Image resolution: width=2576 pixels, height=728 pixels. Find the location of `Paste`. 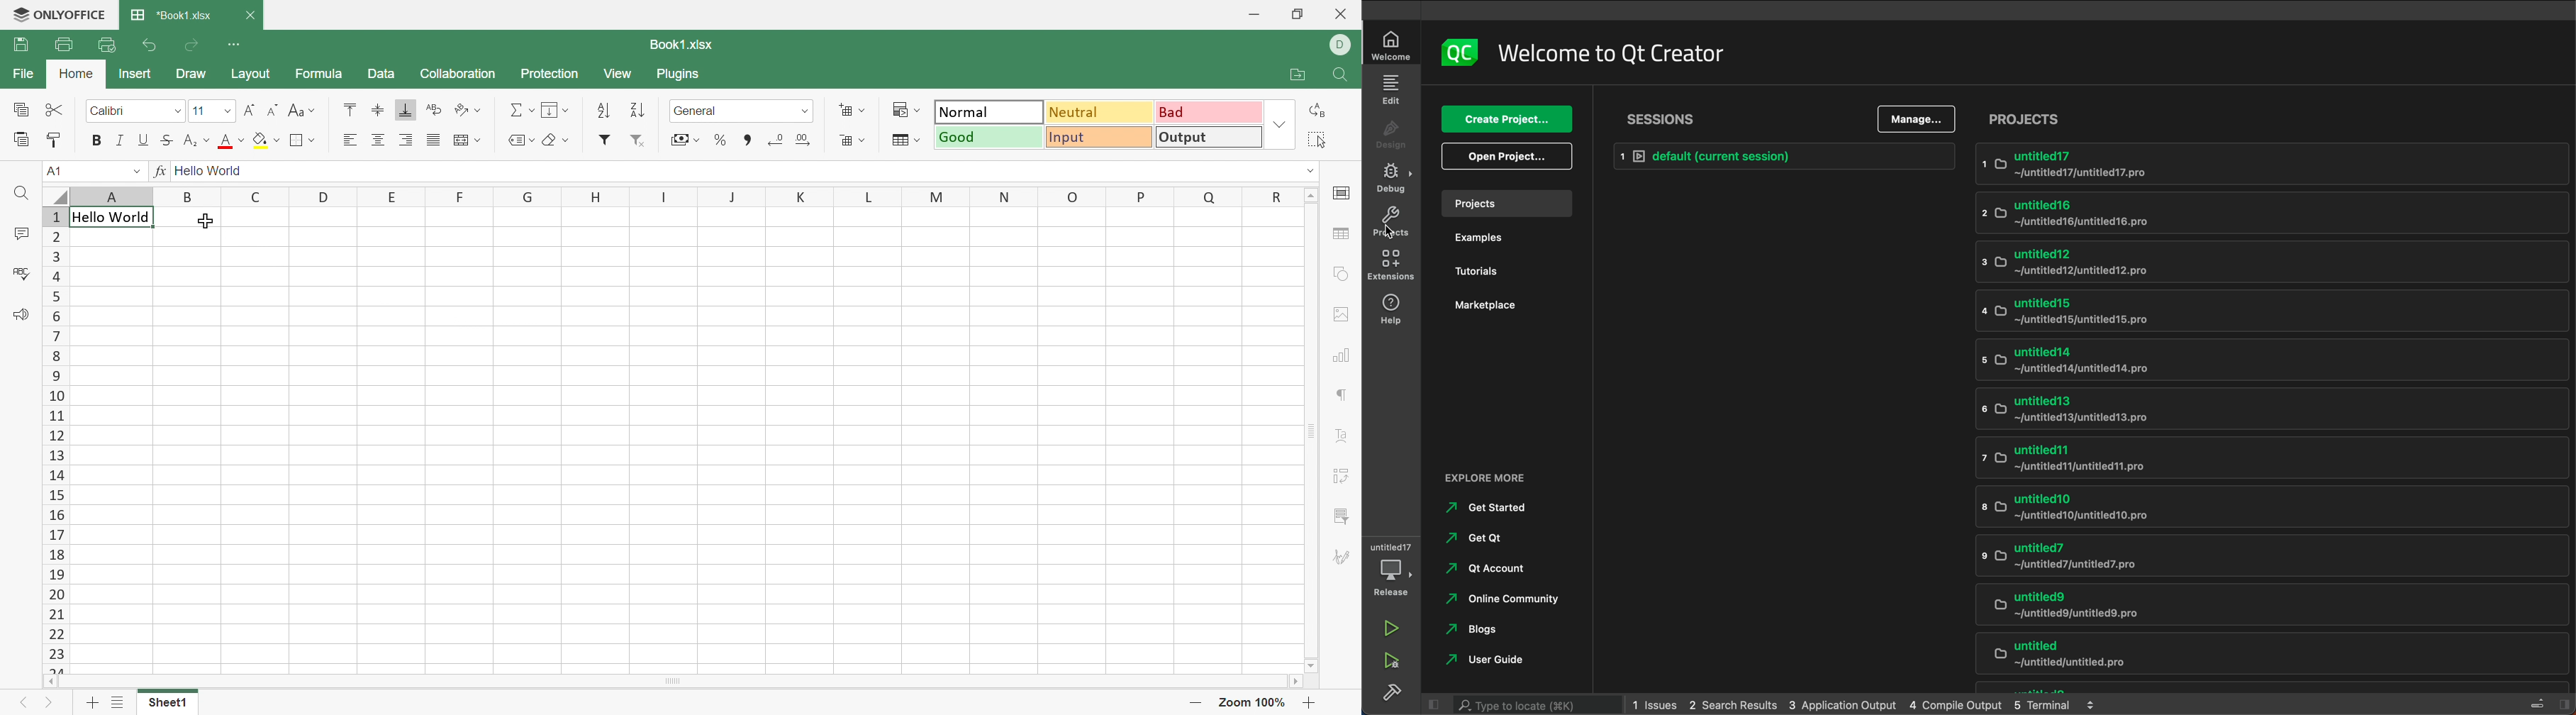

Paste is located at coordinates (23, 138).